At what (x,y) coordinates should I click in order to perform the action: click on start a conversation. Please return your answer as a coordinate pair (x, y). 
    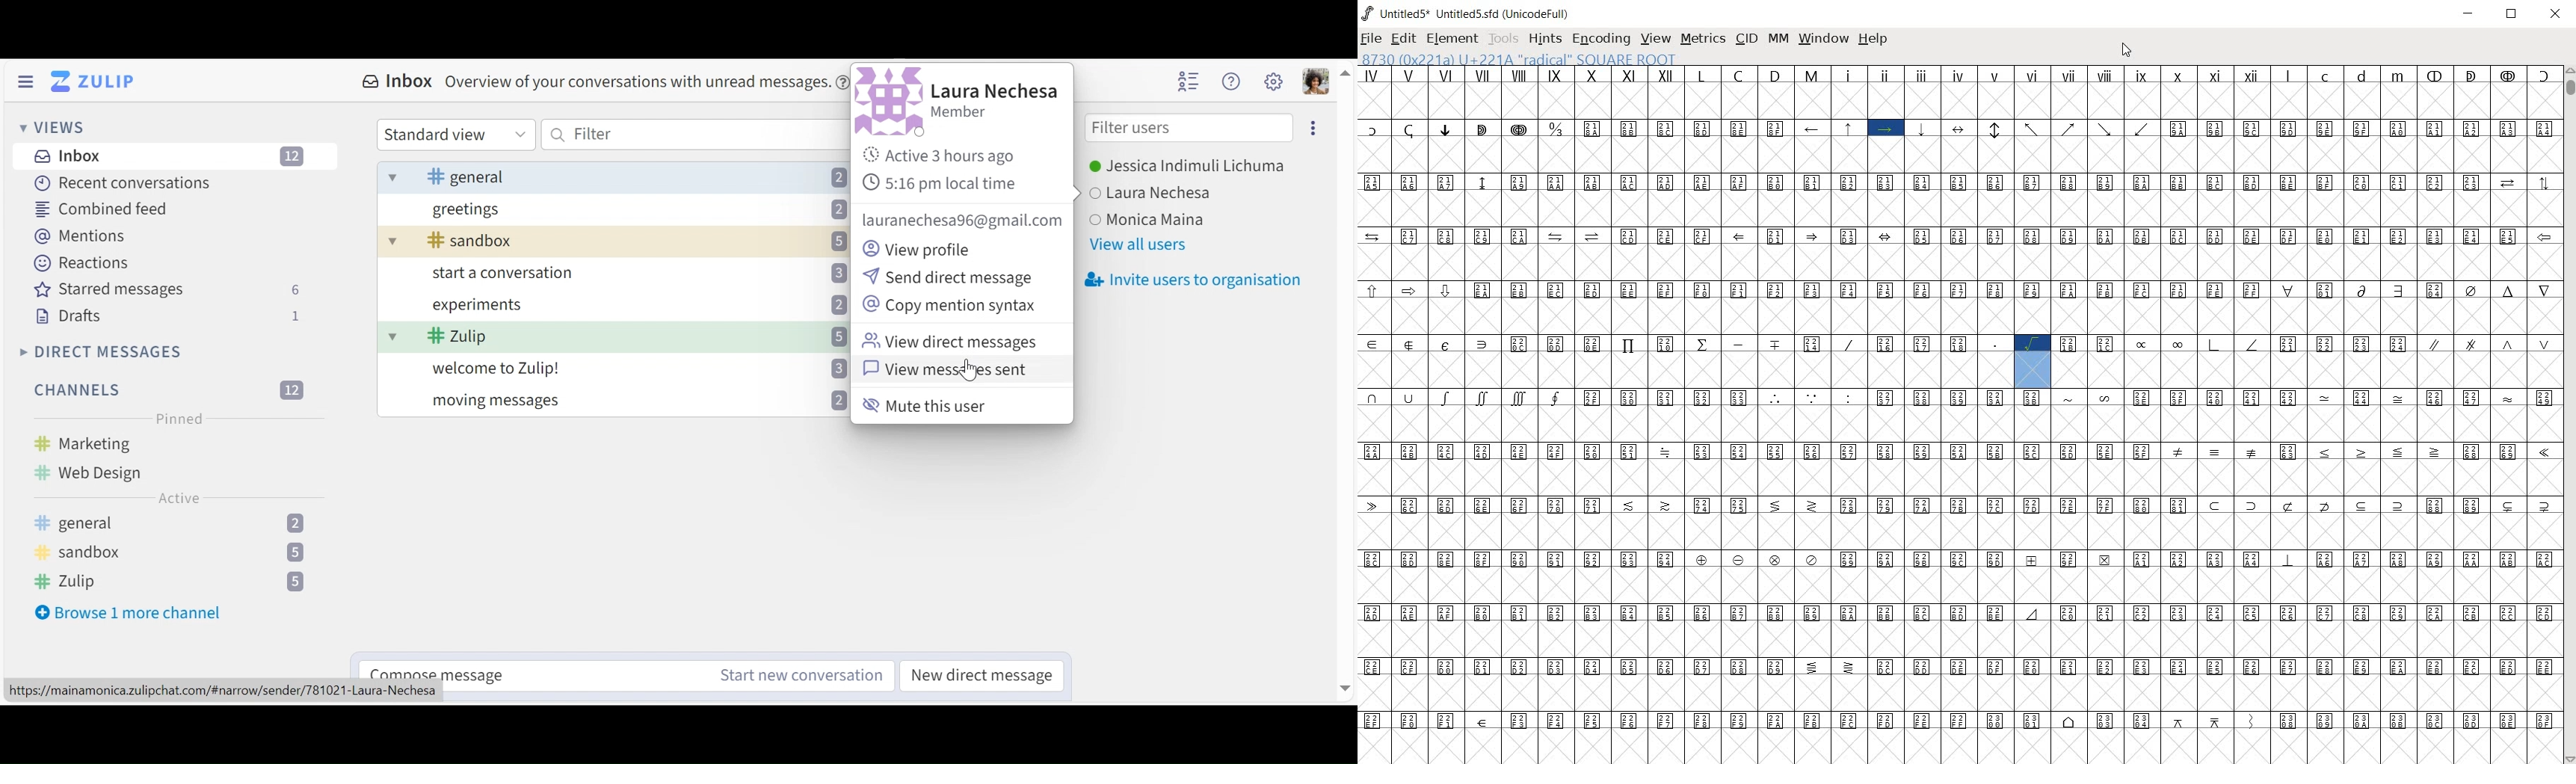
    Looking at the image, I should click on (635, 273).